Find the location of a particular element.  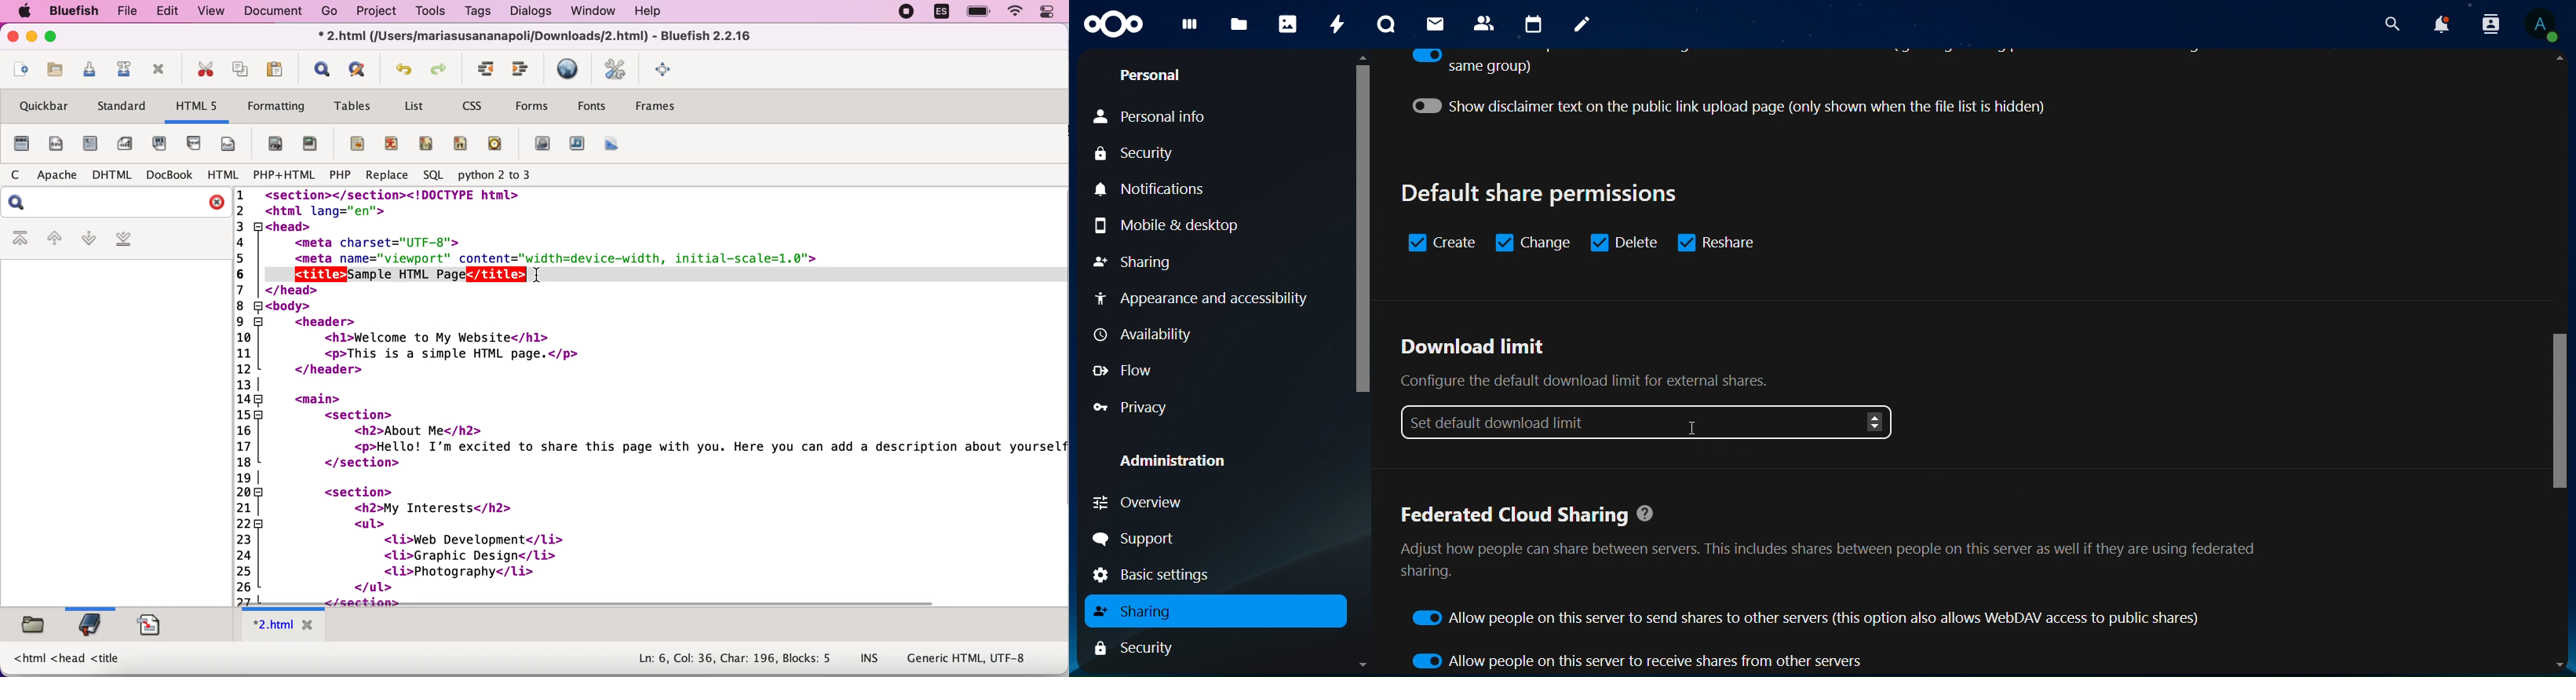

HTML code for a webpage about a person describing their interests in a list format. Their hobbies include web development, graphic design, and photography. is located at coordinates (652, 392).